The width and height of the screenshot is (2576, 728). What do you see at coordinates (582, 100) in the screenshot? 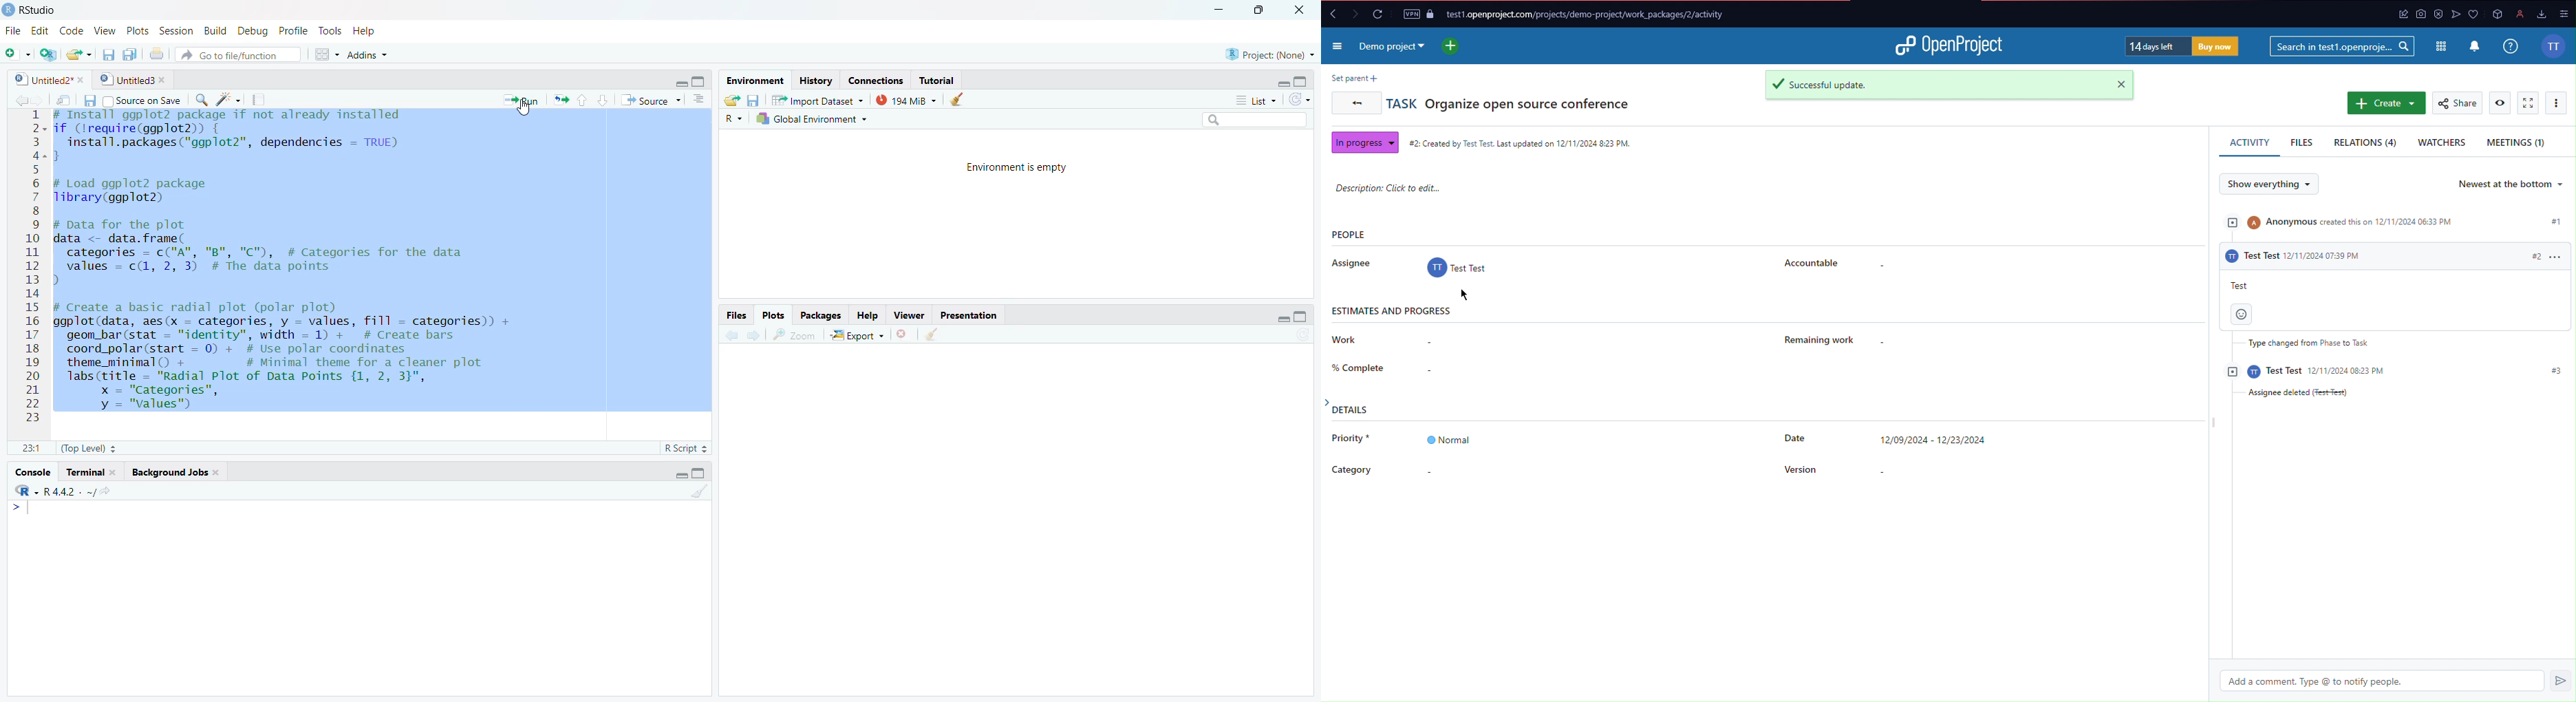
I see `up` at bounding box center [582, 100].